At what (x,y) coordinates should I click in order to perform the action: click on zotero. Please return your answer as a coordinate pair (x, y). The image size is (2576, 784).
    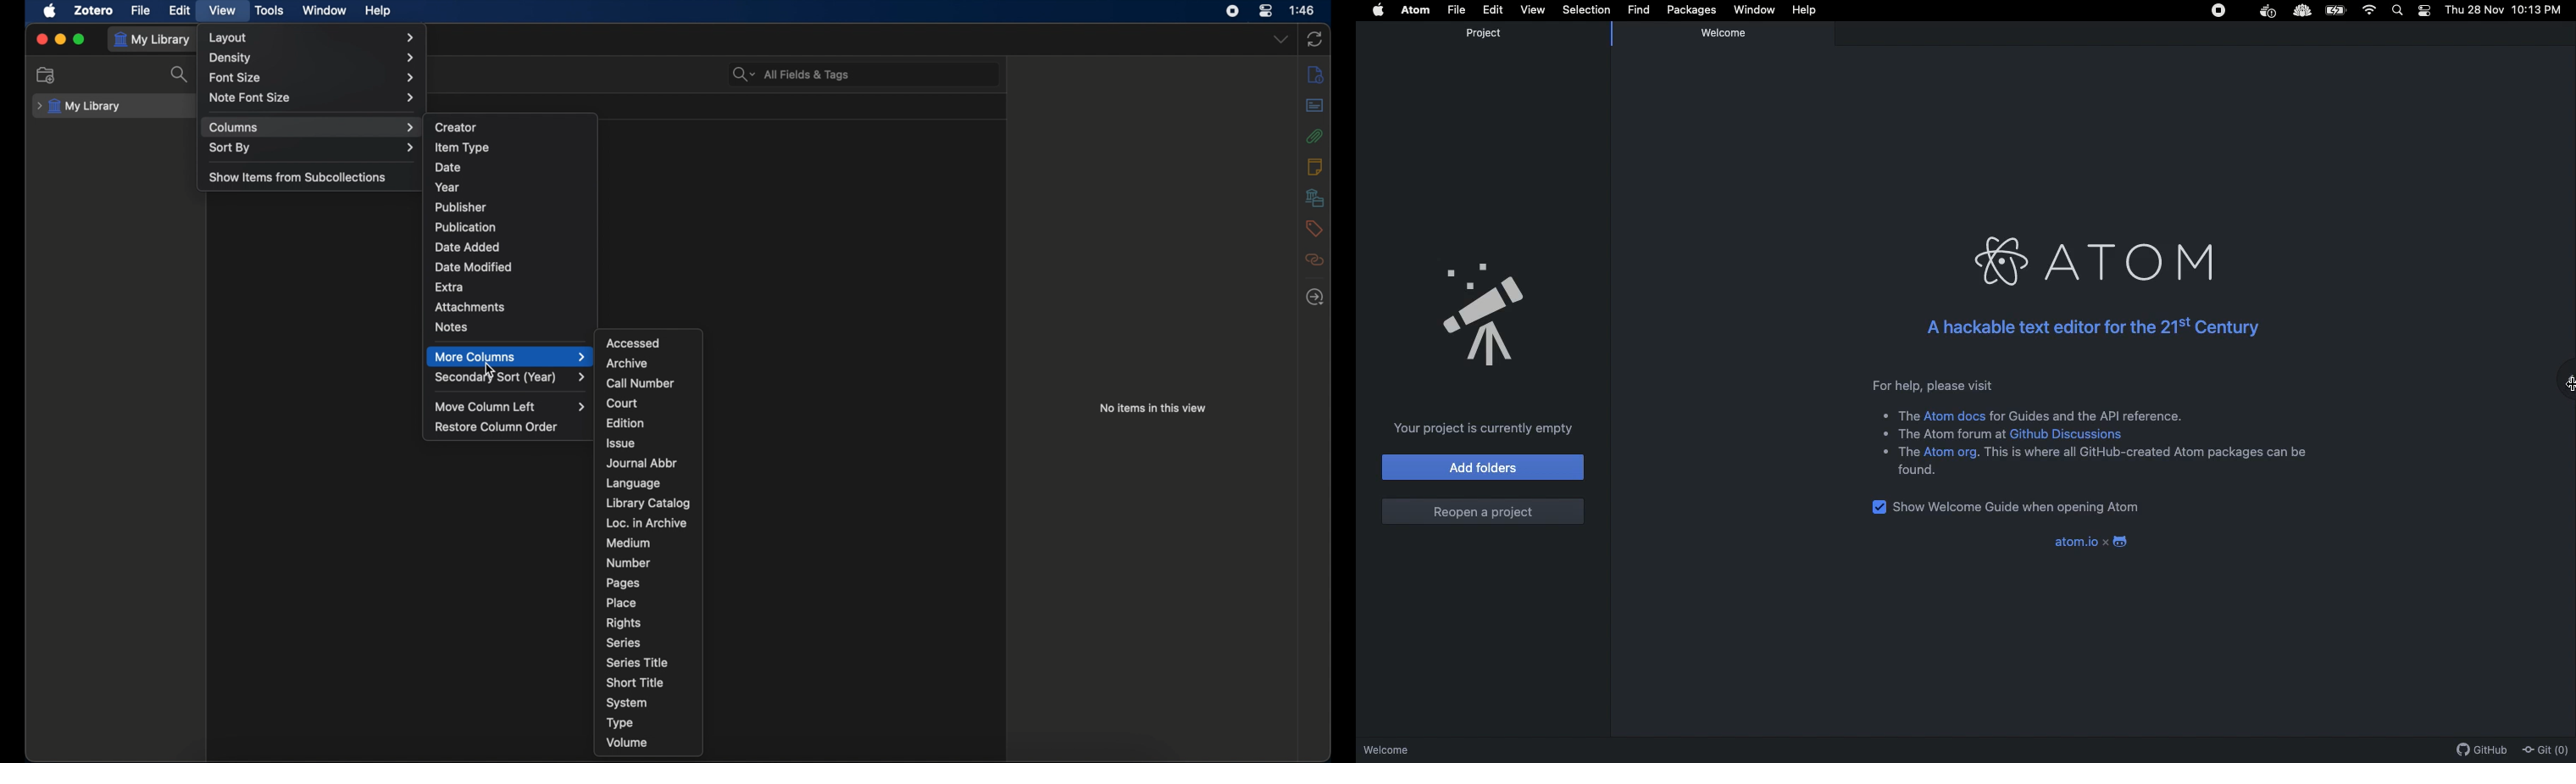
    Looking at the image, I should click on (93, 10).